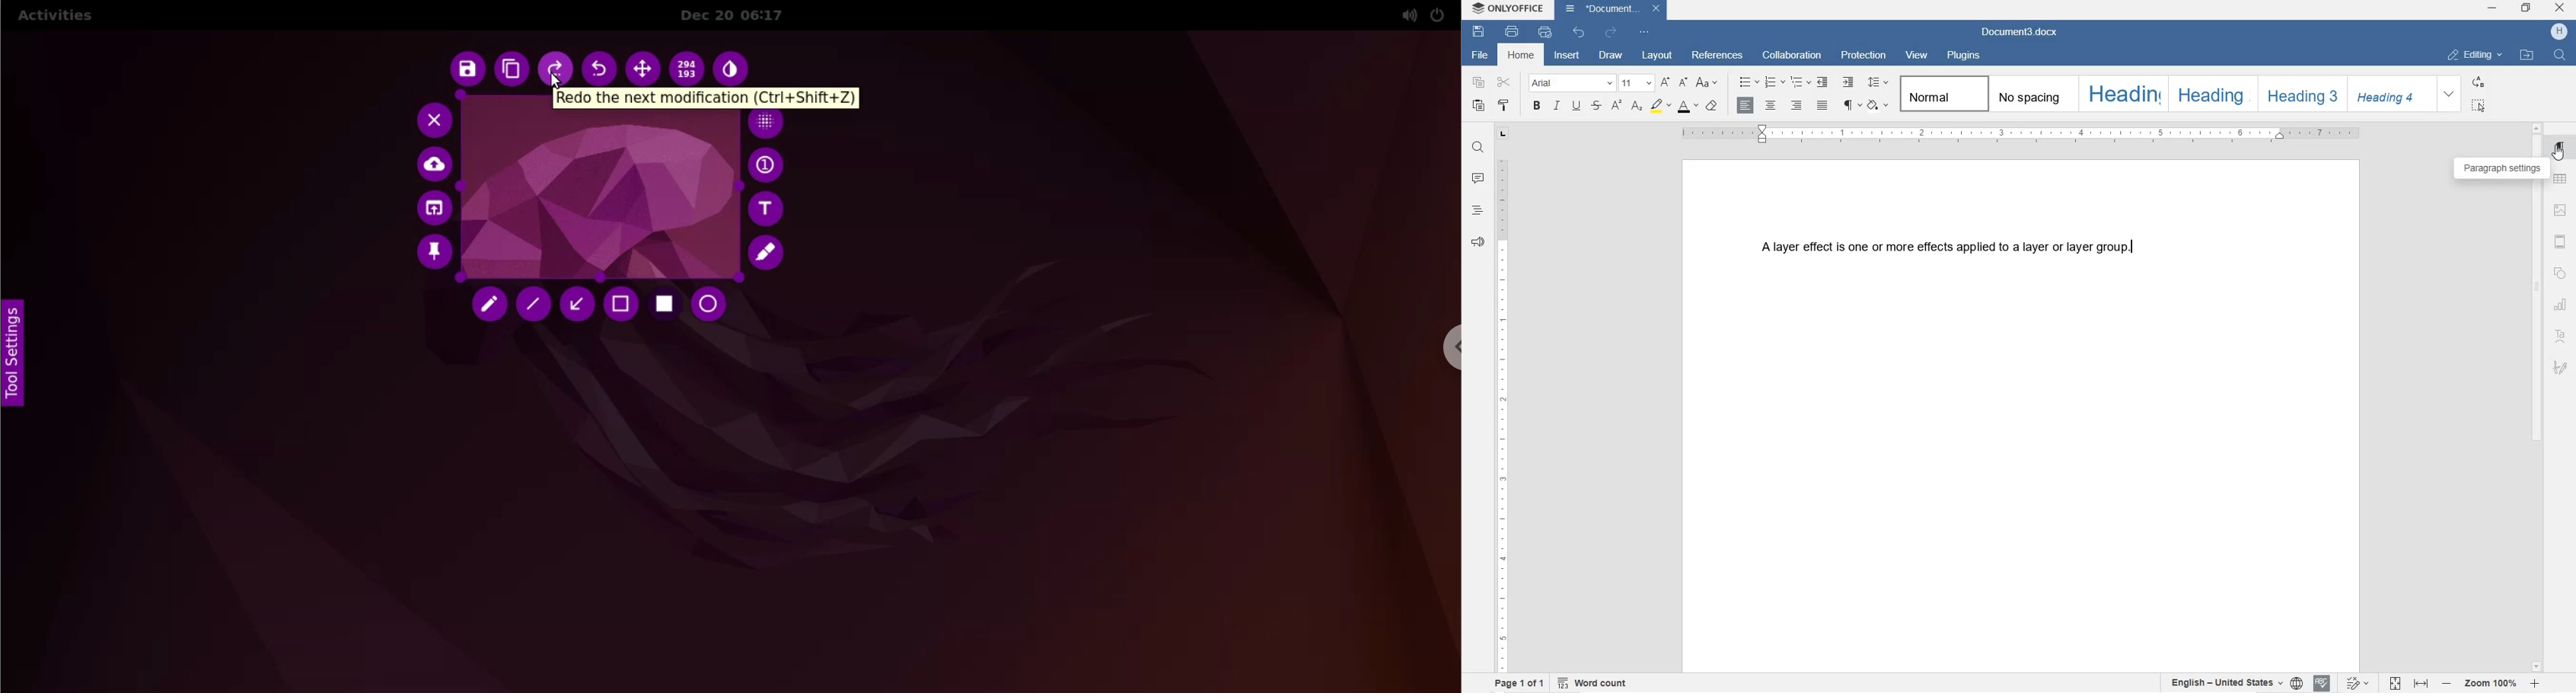 This screenshot has width=2576, height=700. Describe the element at coordinates (2537, 398) in the screenshot. I see `SCROLLBAR` at that location.